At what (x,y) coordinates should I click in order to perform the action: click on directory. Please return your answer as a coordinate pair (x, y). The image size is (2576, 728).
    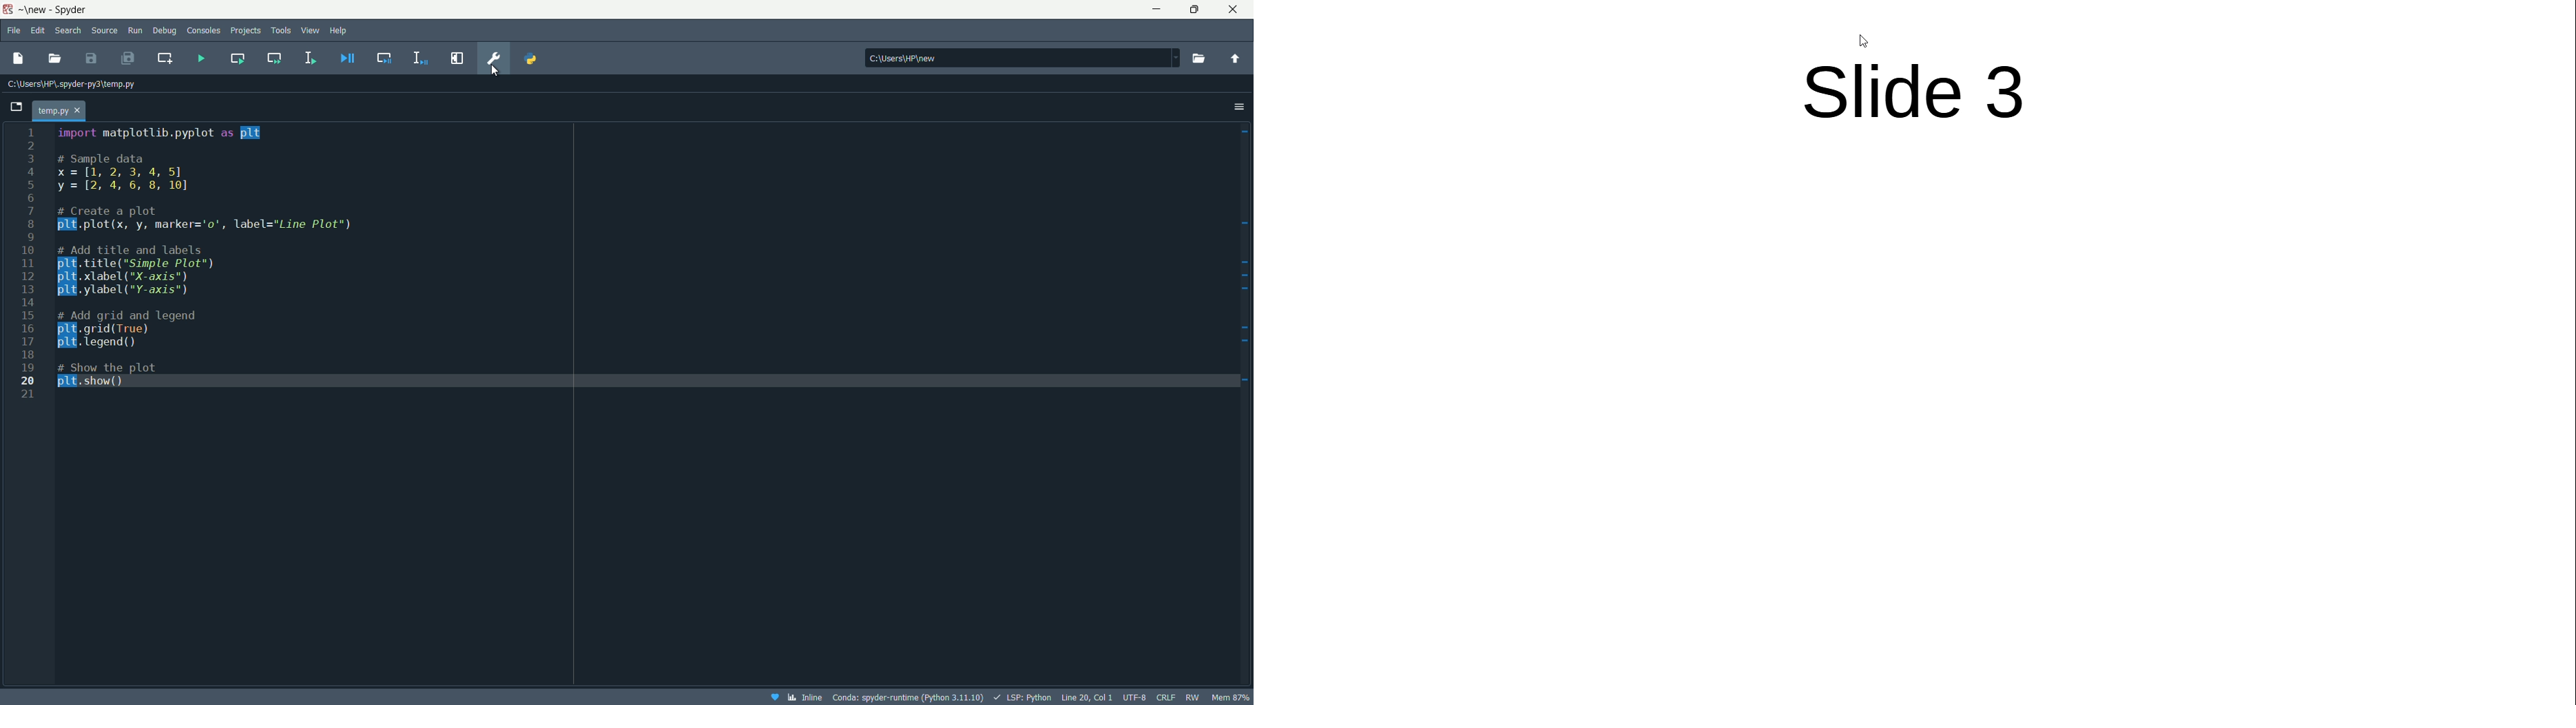
    Looking at the image, I should click on (1023, 57).